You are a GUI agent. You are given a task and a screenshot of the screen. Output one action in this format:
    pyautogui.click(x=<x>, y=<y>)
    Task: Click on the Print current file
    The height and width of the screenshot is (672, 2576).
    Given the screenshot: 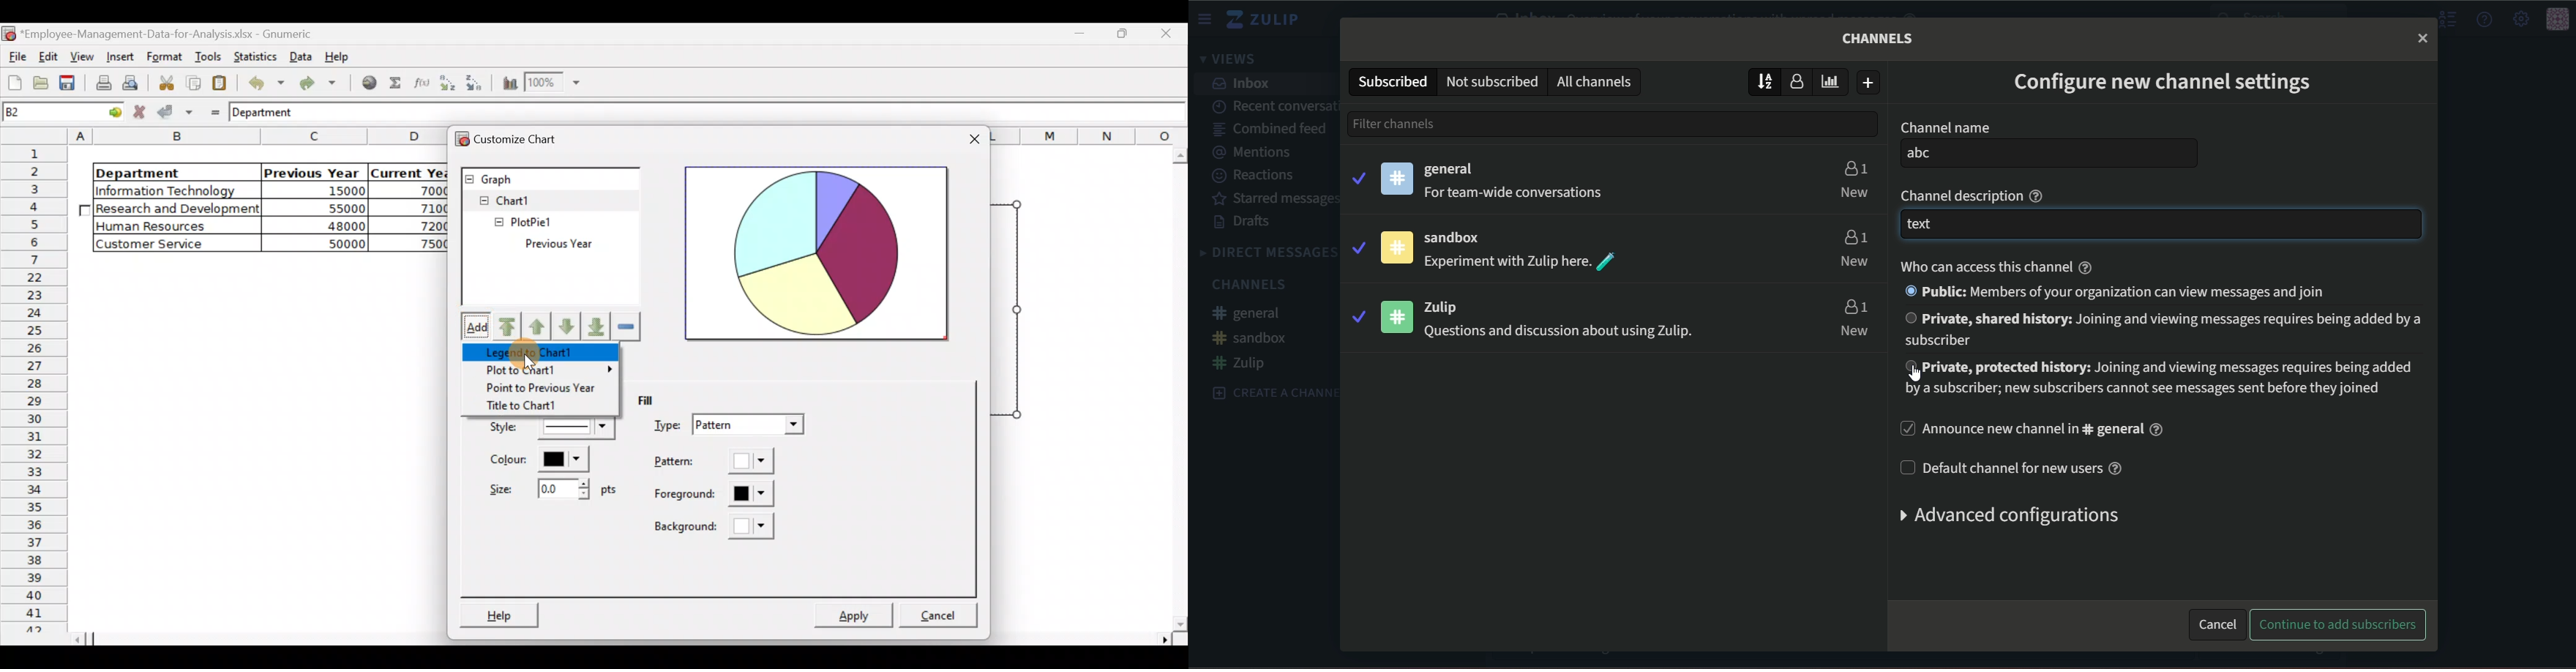 What is the action you would take?
    pyautogui.click(x=102, y=84)
    